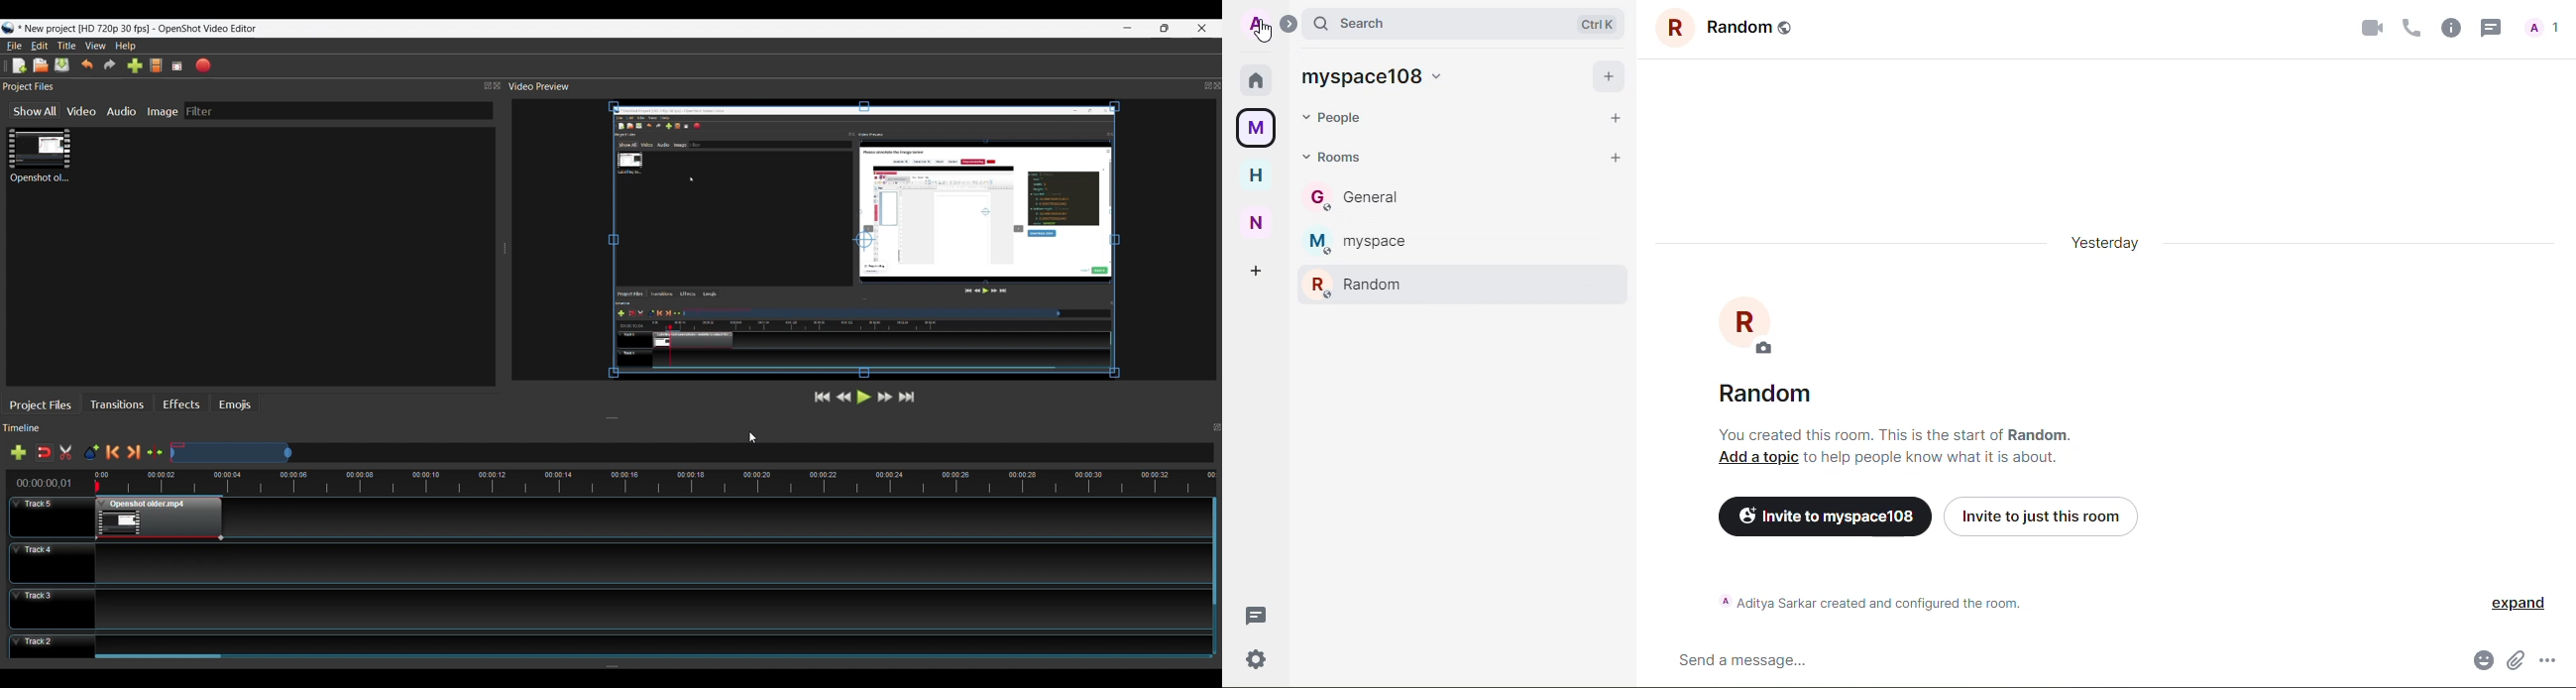 Image resolution: width=2576 pixels, height=700 pixels. I want to click on Video Preview Panel, so click(864, 87).